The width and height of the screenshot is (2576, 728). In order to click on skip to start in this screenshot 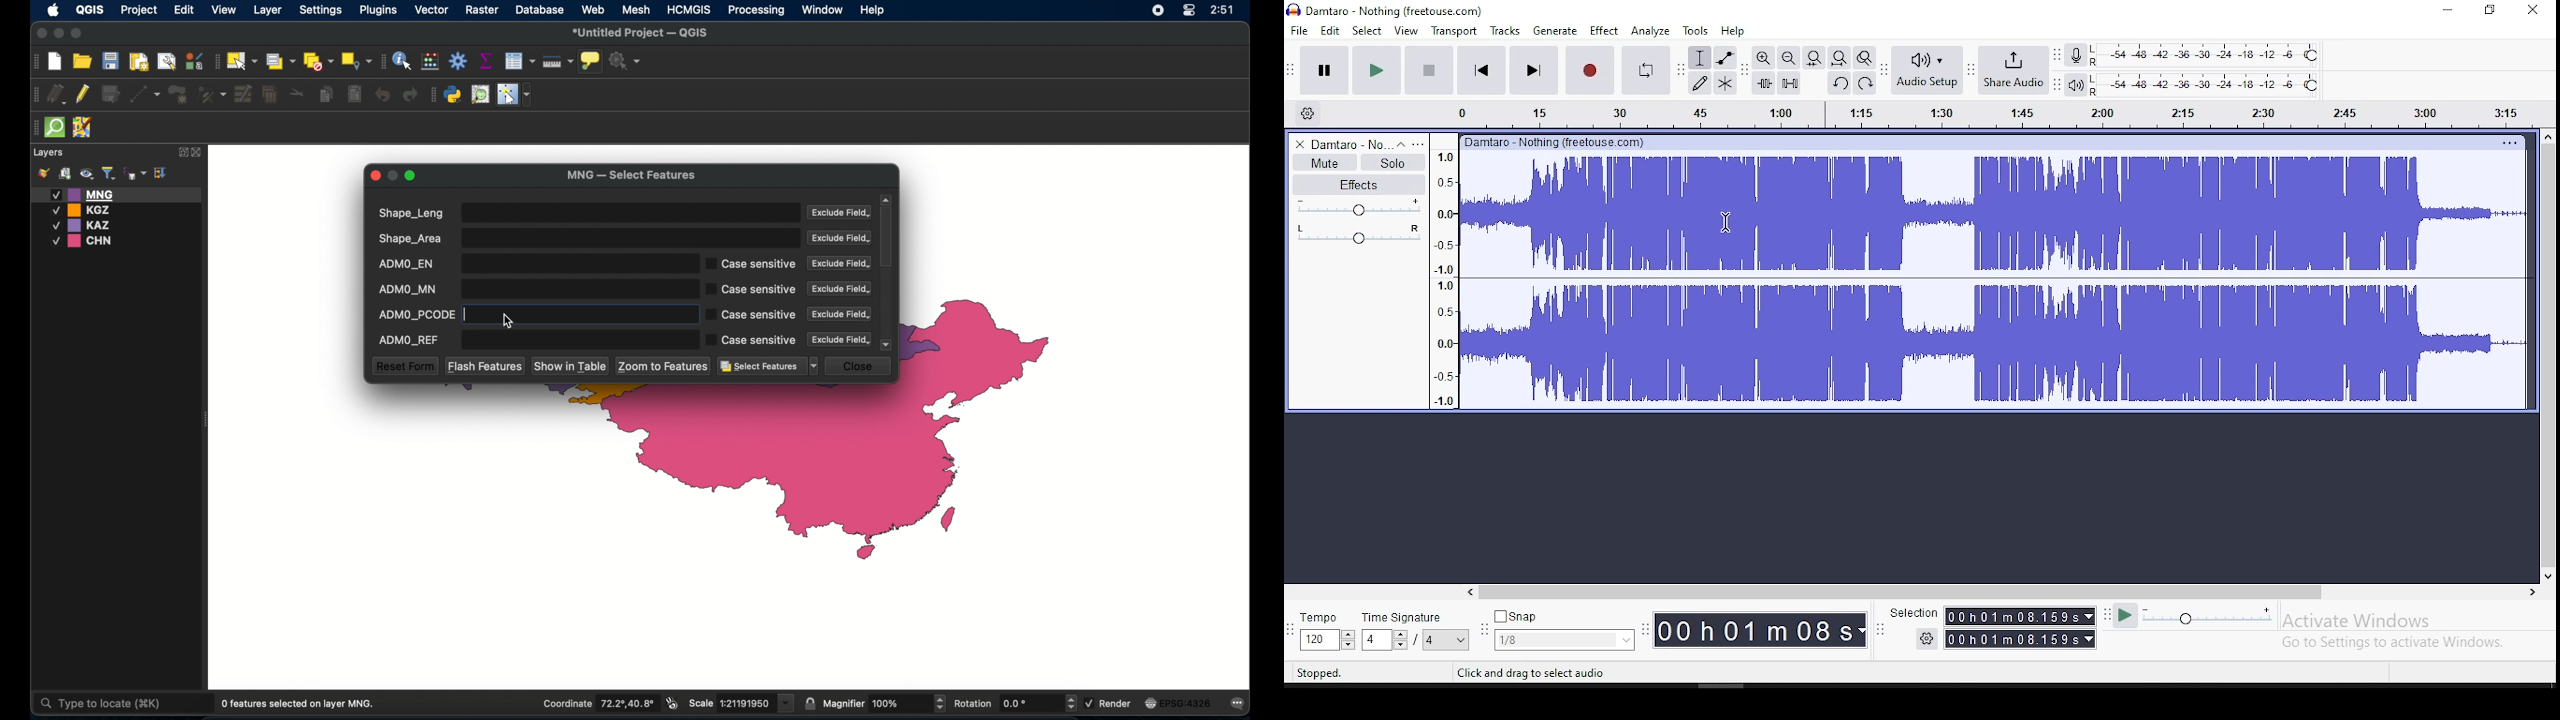, I will do `click(1482, 69)`.